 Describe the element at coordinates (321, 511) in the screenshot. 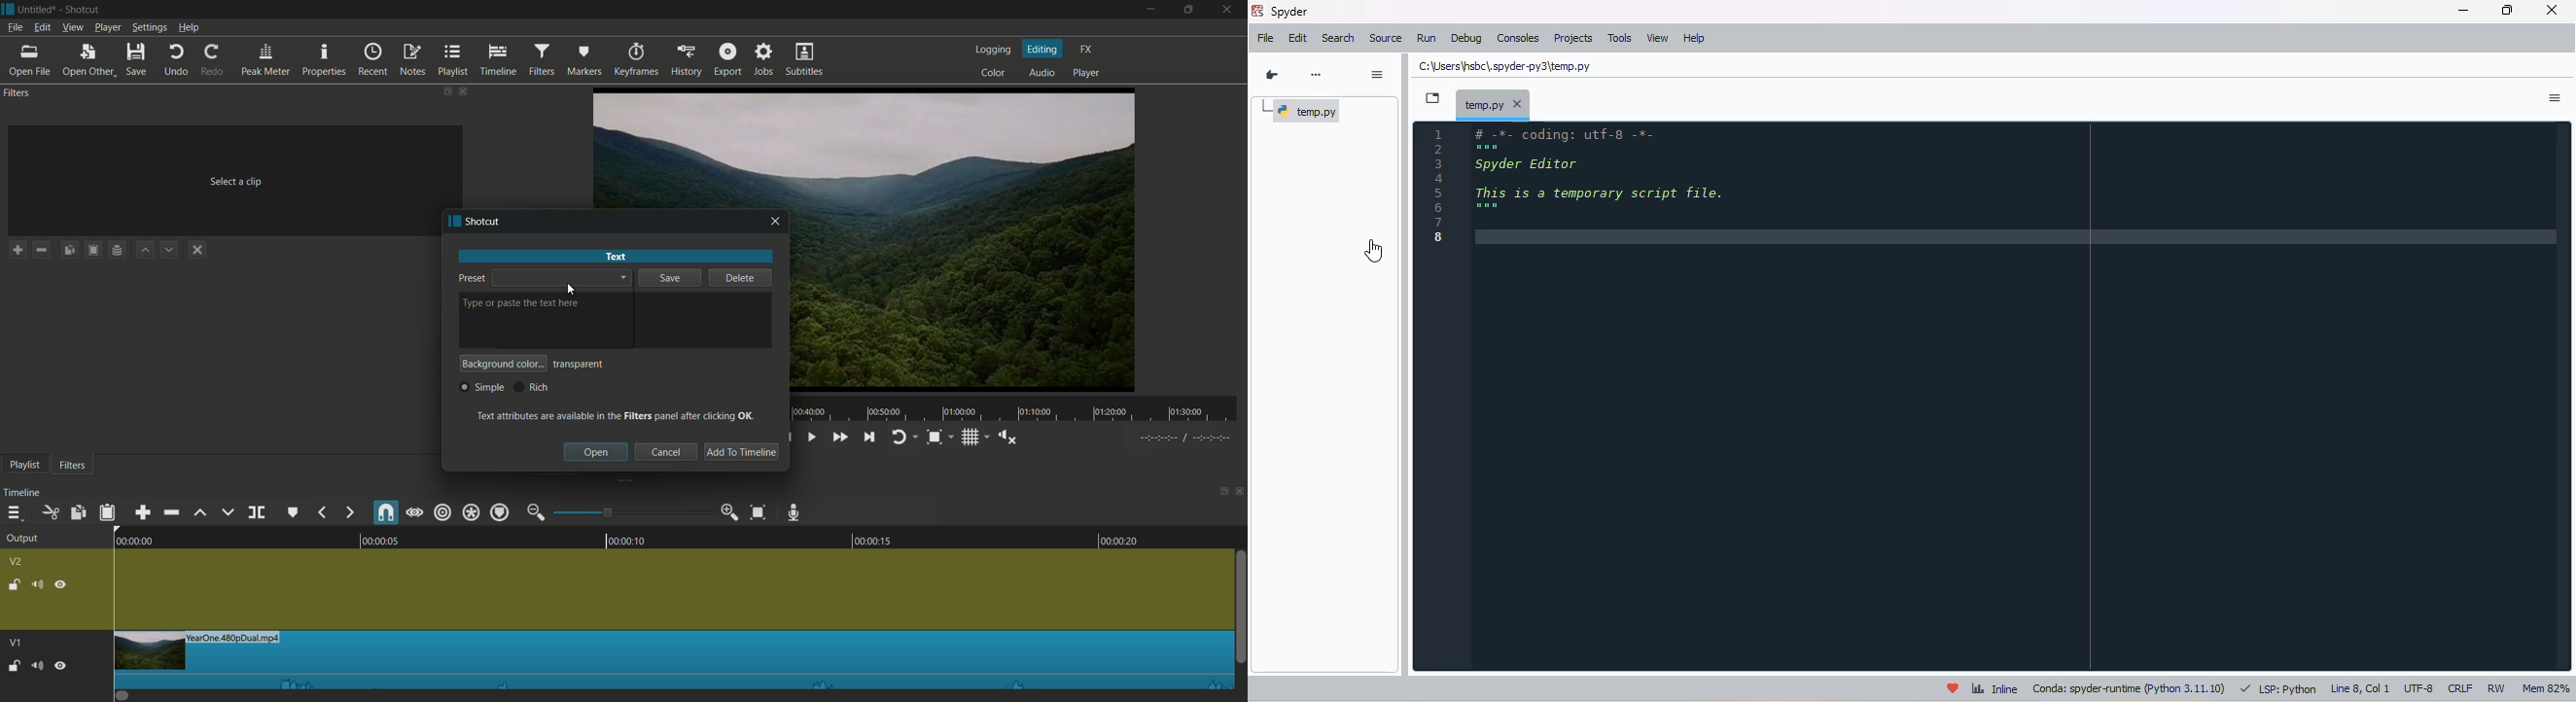

I see `backward` at that location.